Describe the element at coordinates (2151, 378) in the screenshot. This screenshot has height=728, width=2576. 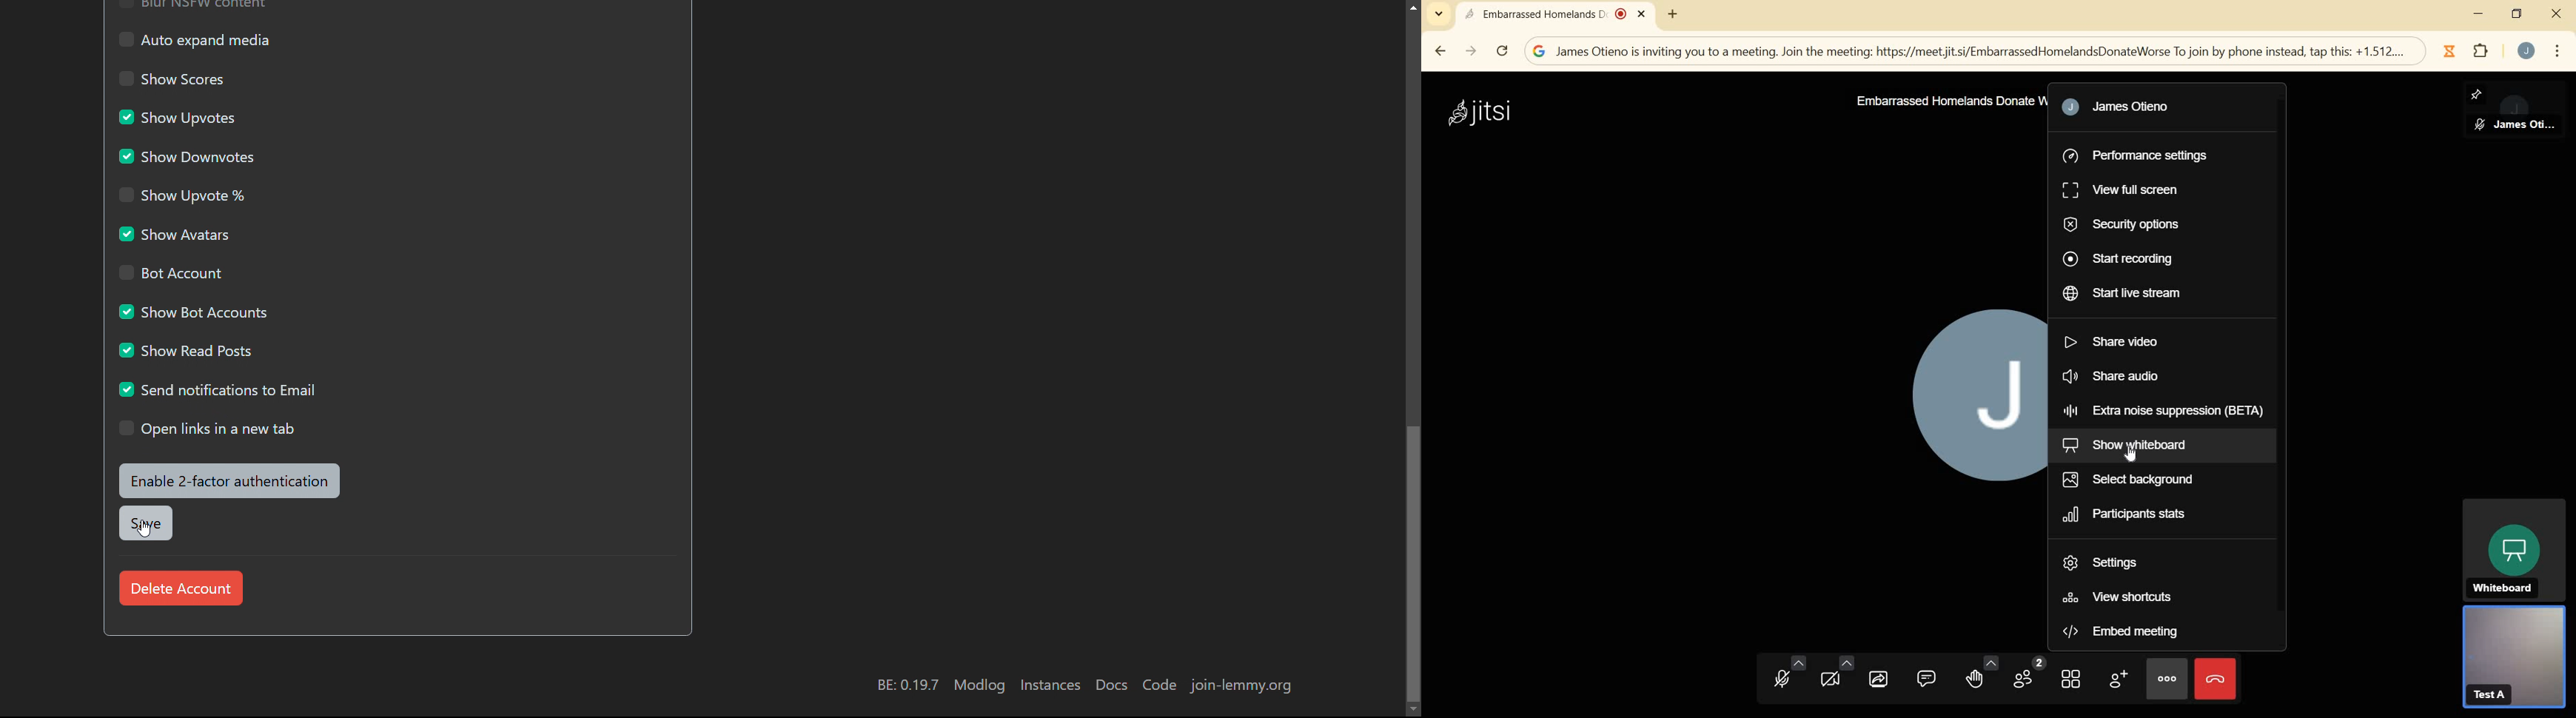
I see `SHARE AUDIO` at that location.